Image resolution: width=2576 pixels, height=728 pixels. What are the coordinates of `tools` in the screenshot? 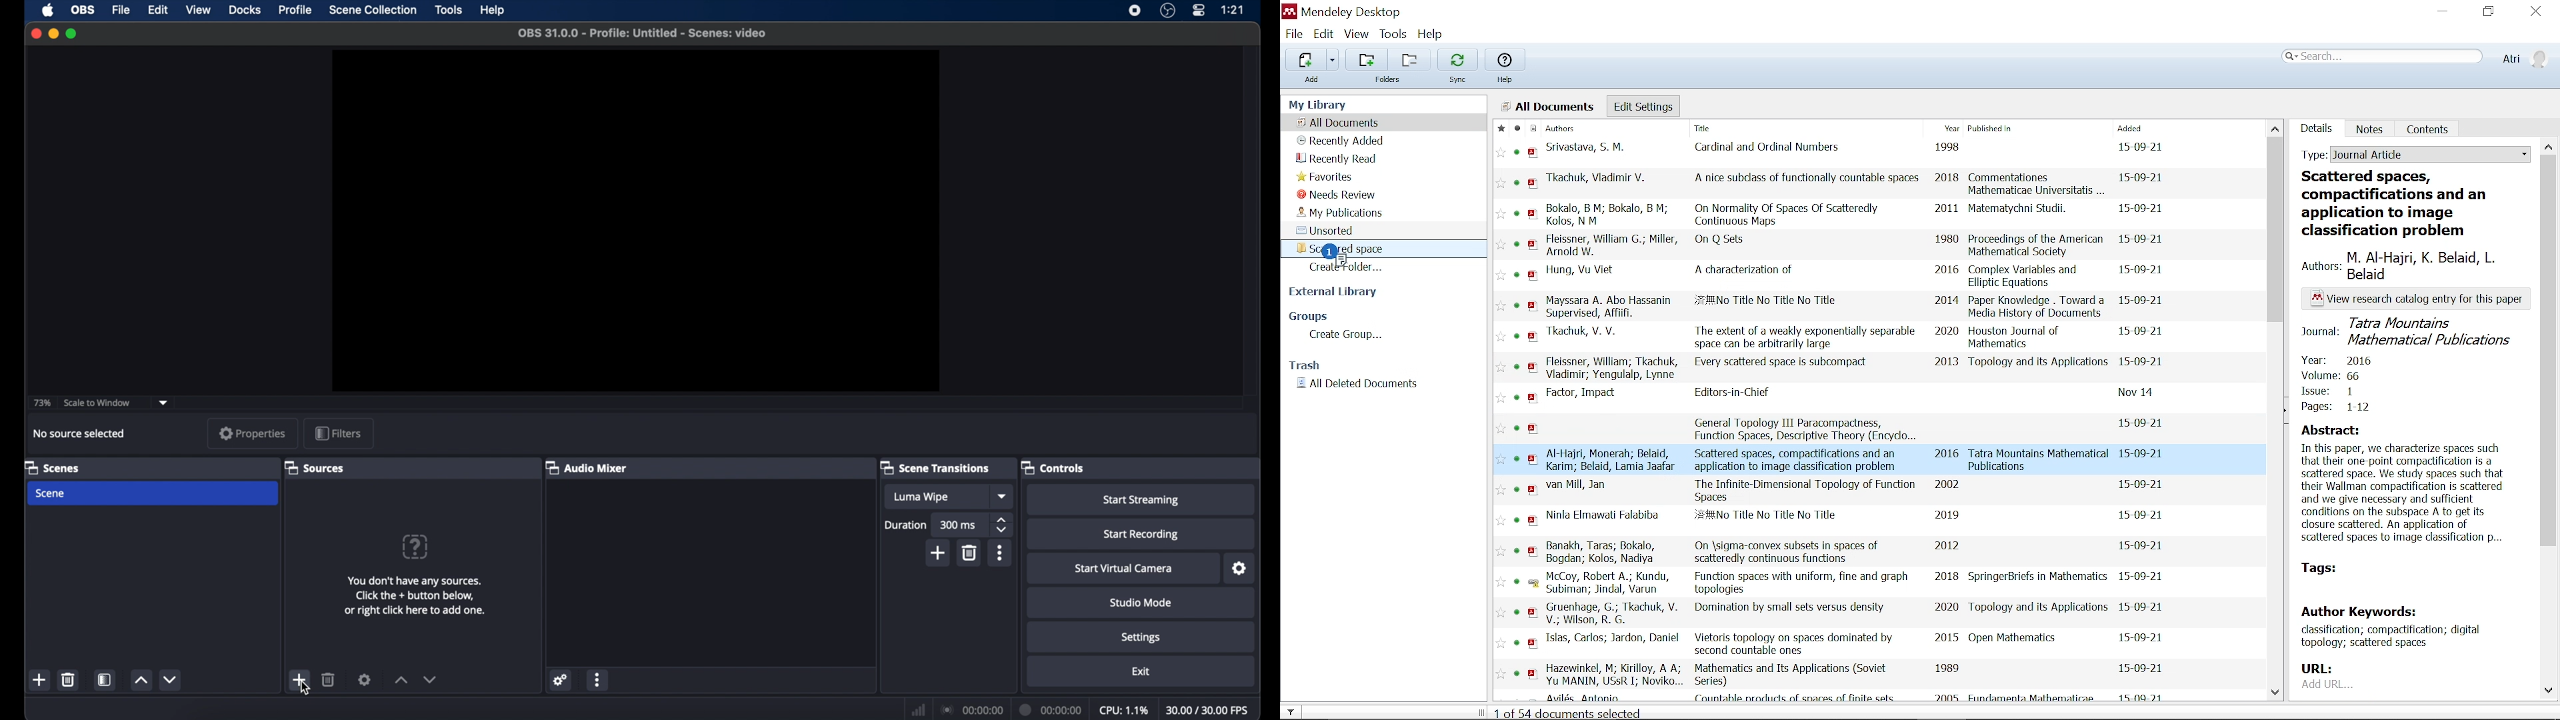 It's located at (449, 10).